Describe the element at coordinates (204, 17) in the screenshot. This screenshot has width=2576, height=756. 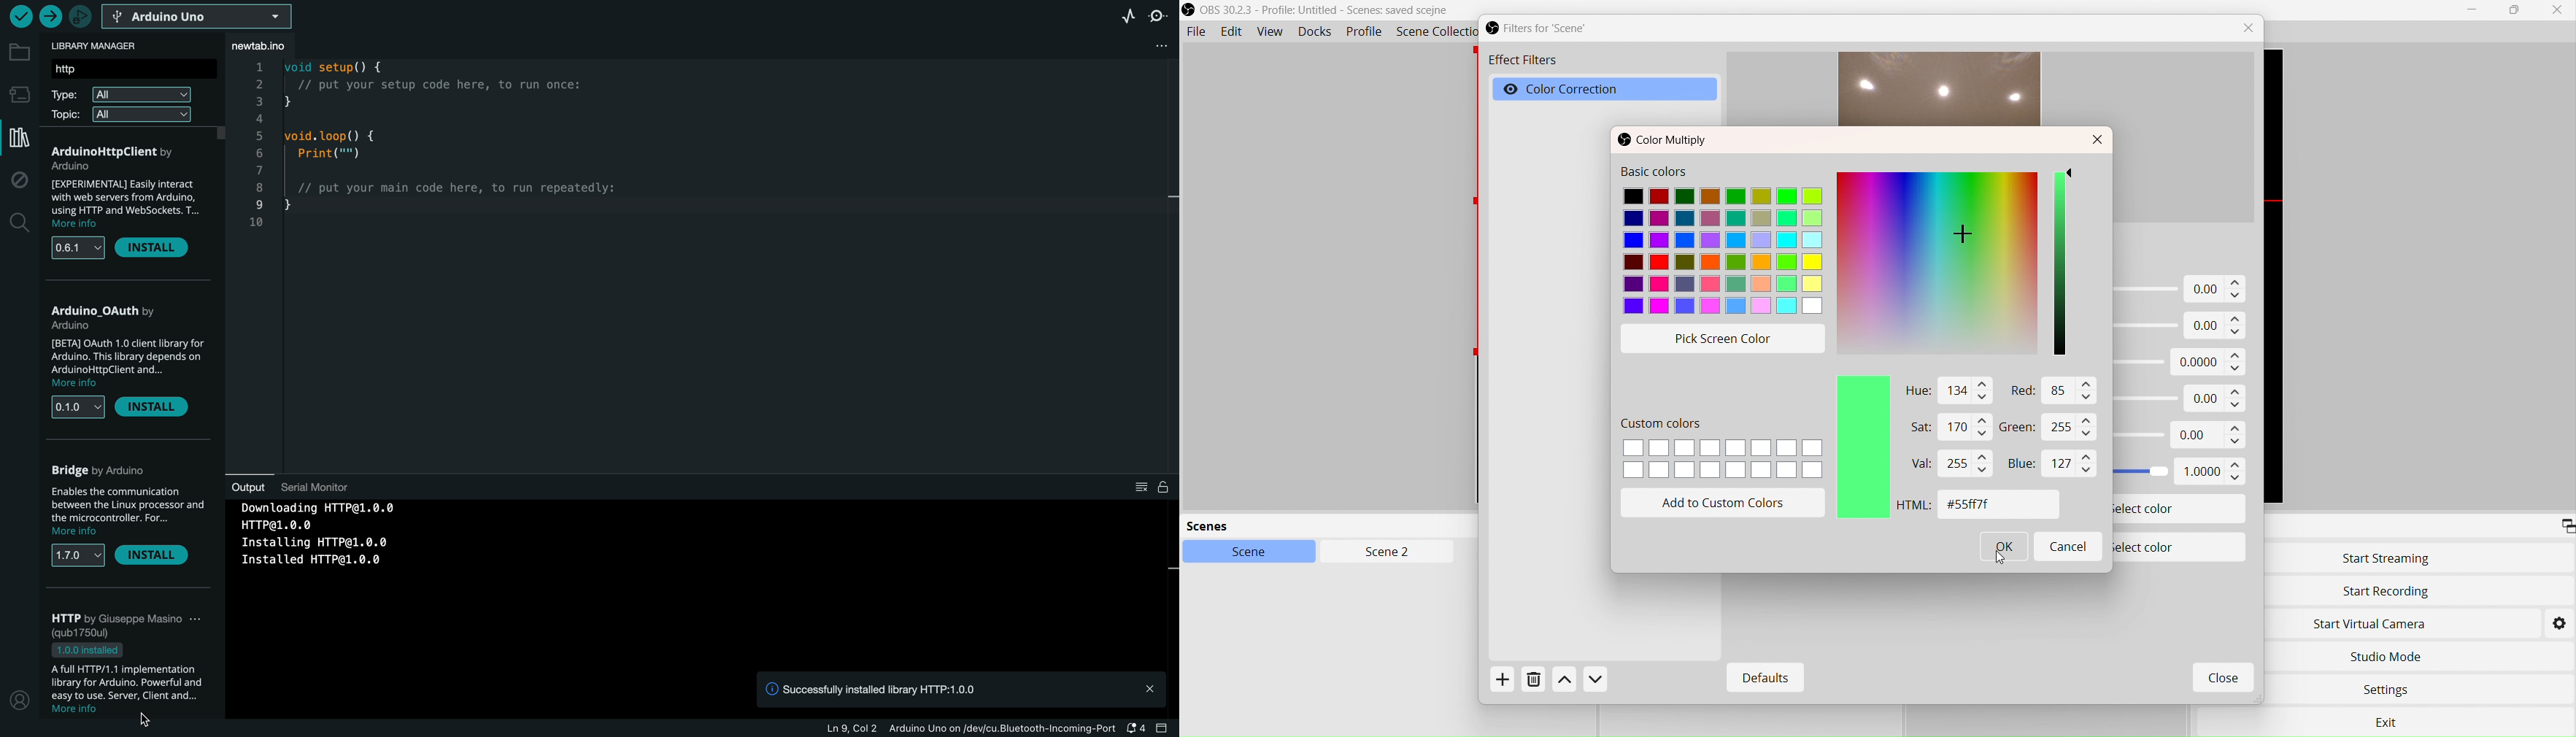
I see `board selecter` at that location.